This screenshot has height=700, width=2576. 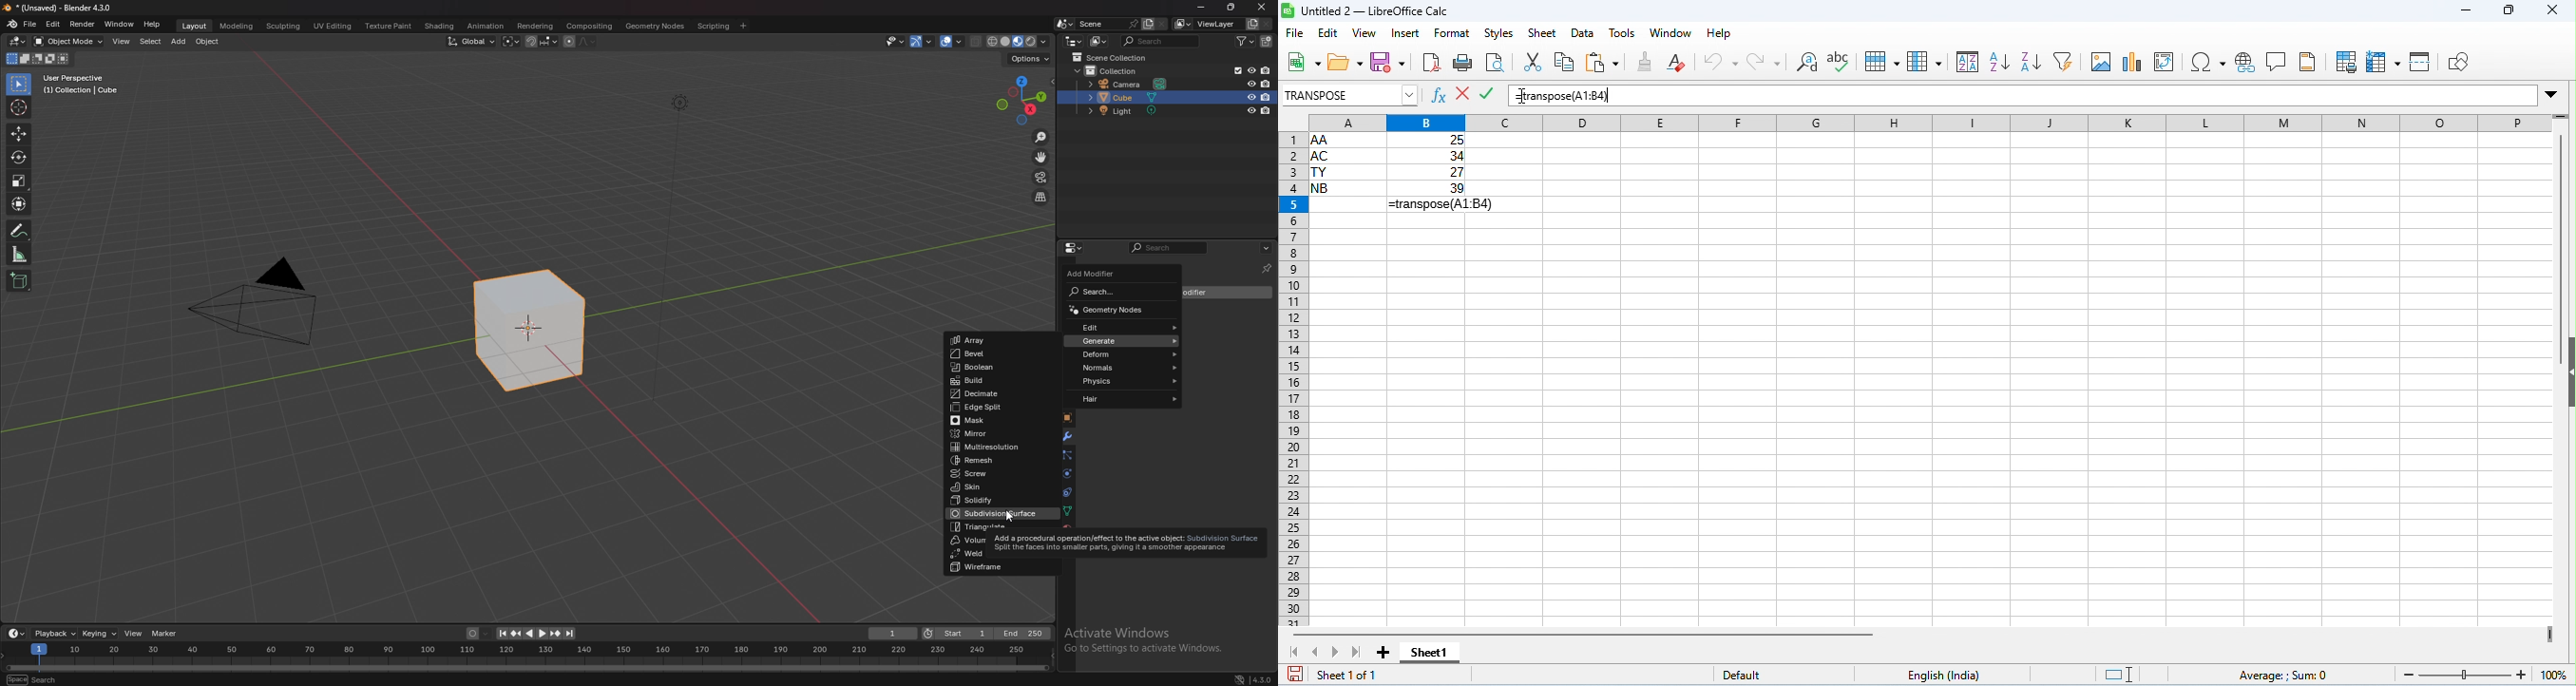 What do you see at coordinates (895, 41) in the screenshot?
I see `visiblity and selectibility` at bounding box center [895, 41].